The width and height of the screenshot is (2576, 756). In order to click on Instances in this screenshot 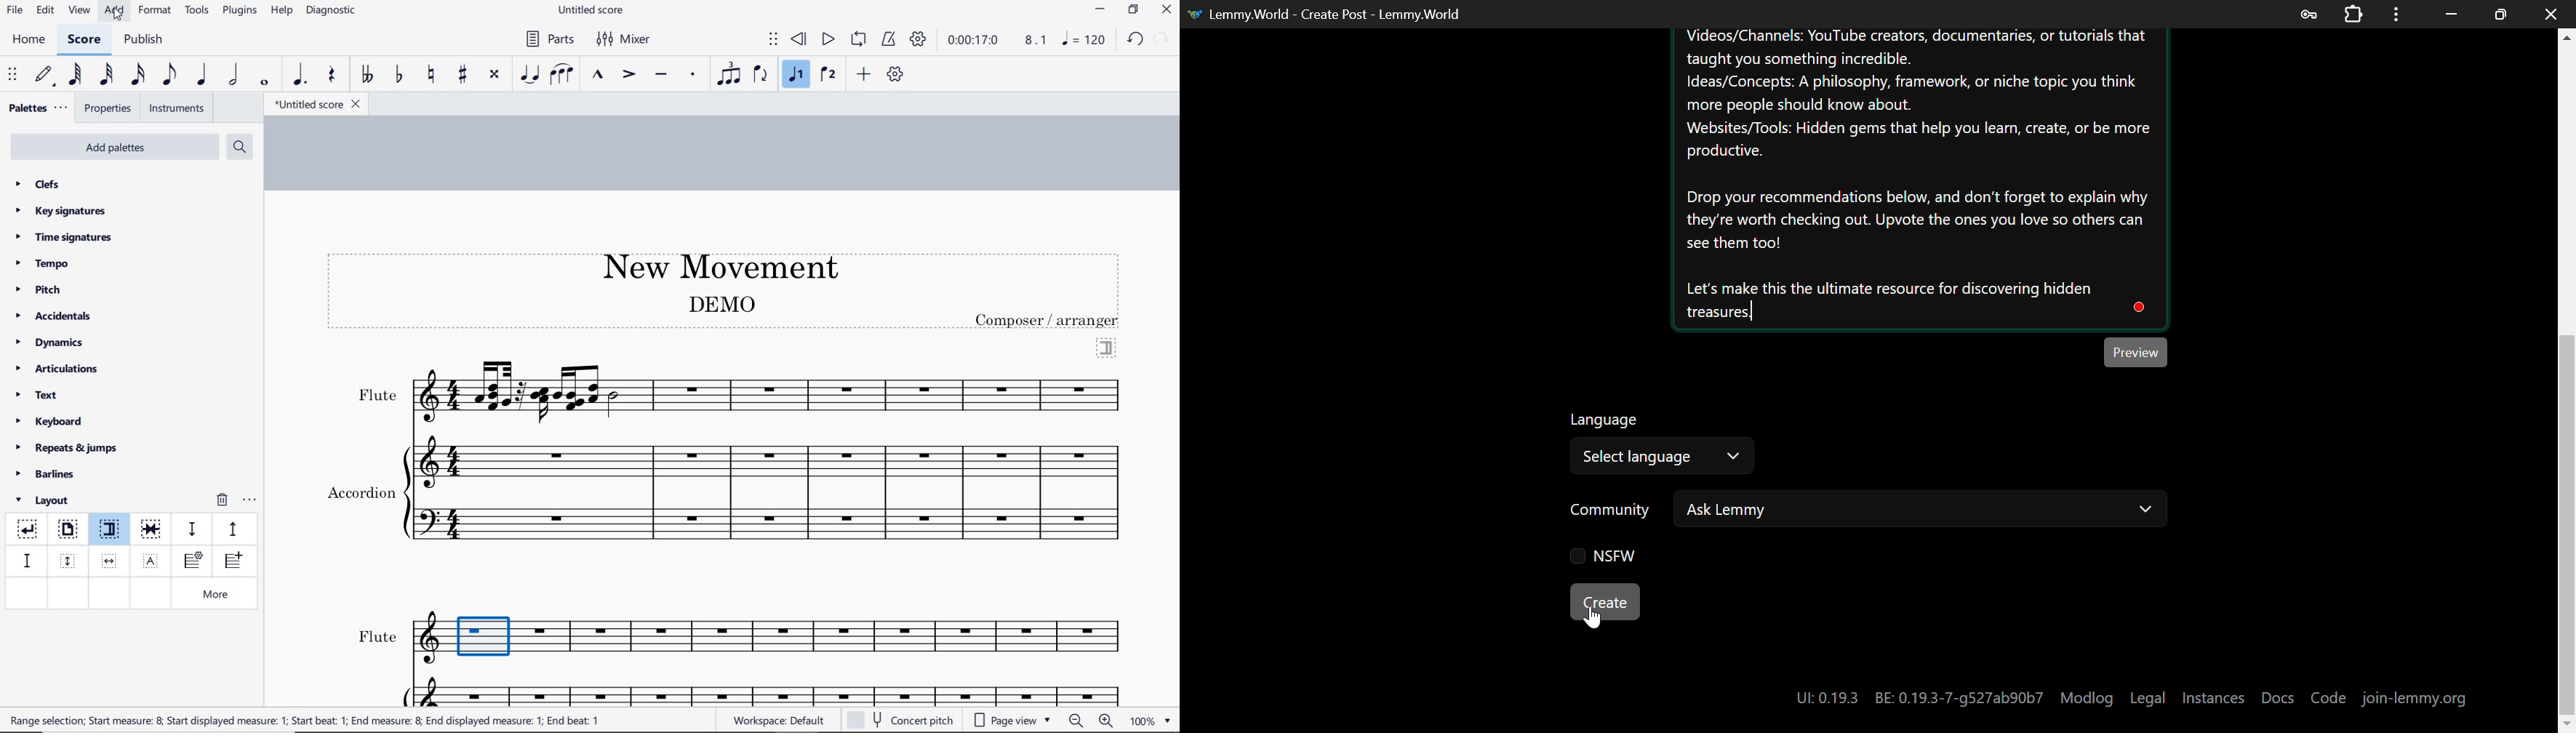, I will do `click(2213, 698)`.